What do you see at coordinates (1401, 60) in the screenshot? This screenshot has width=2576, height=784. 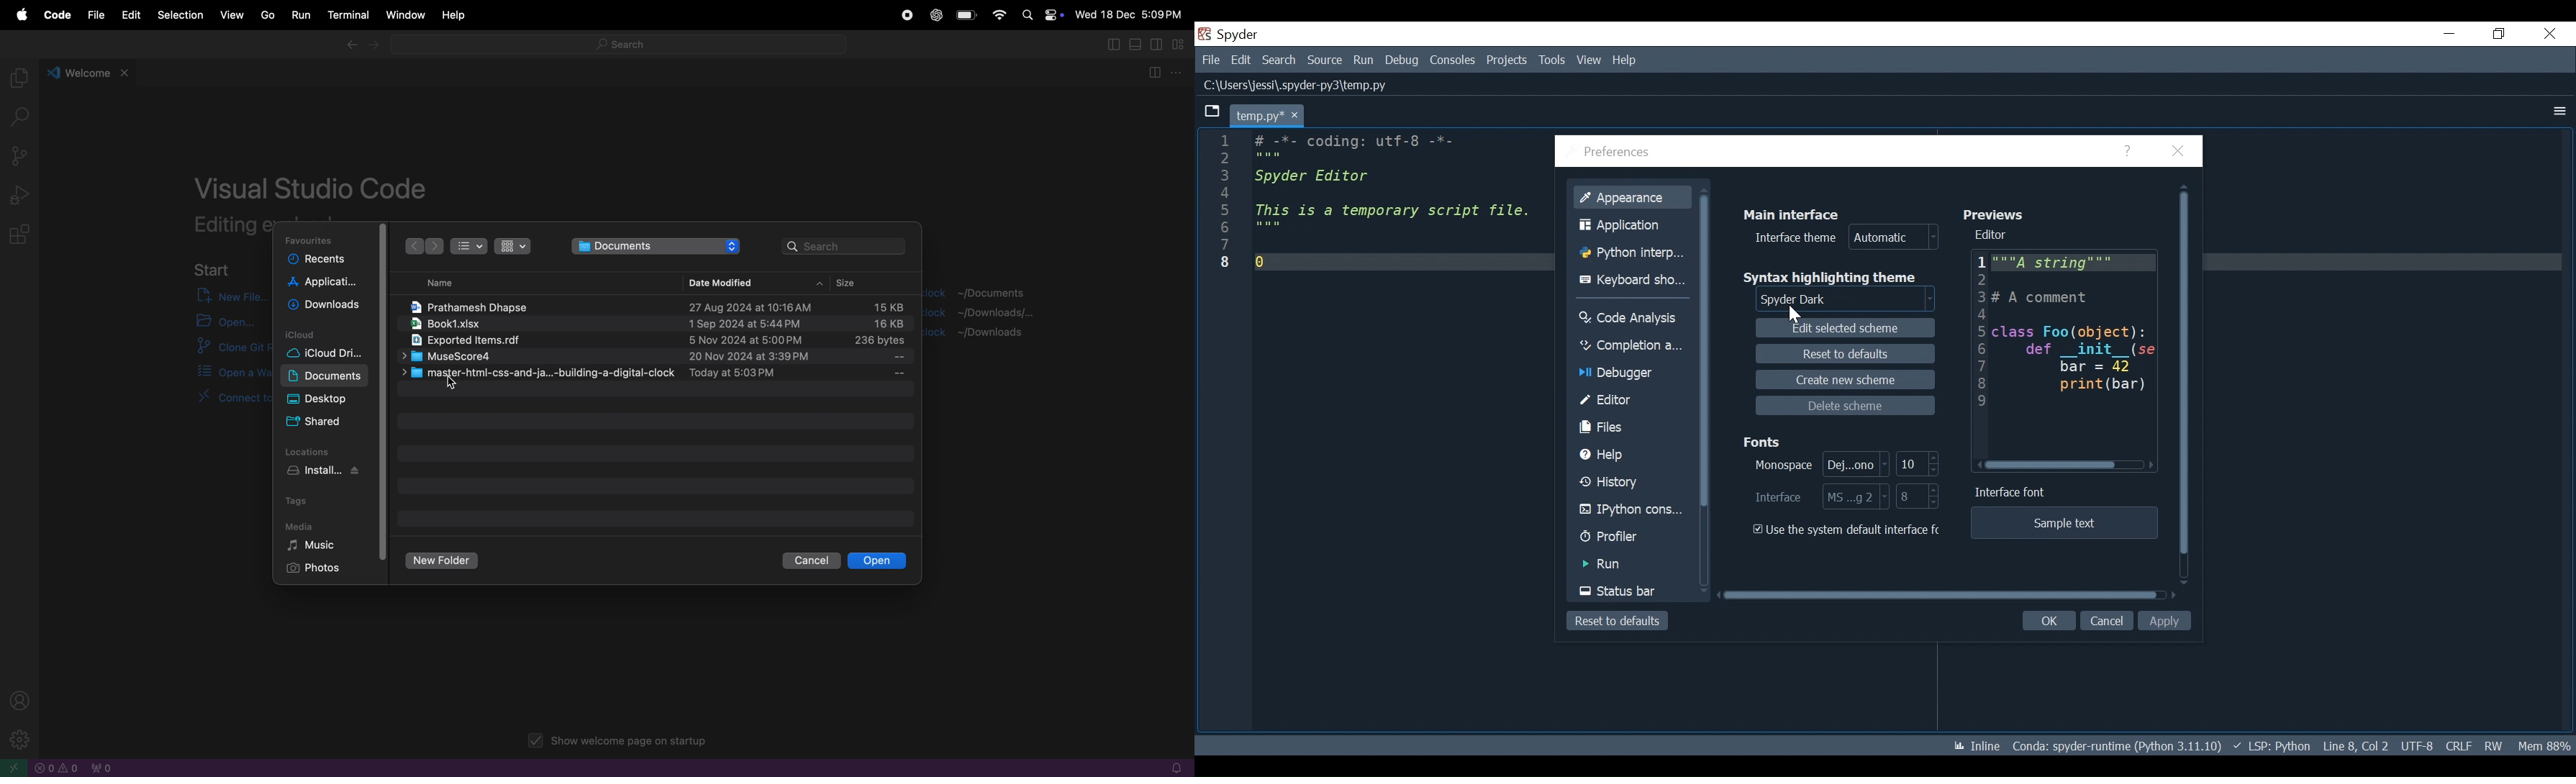 I see `Debug` at bounding box center [1401, 60].